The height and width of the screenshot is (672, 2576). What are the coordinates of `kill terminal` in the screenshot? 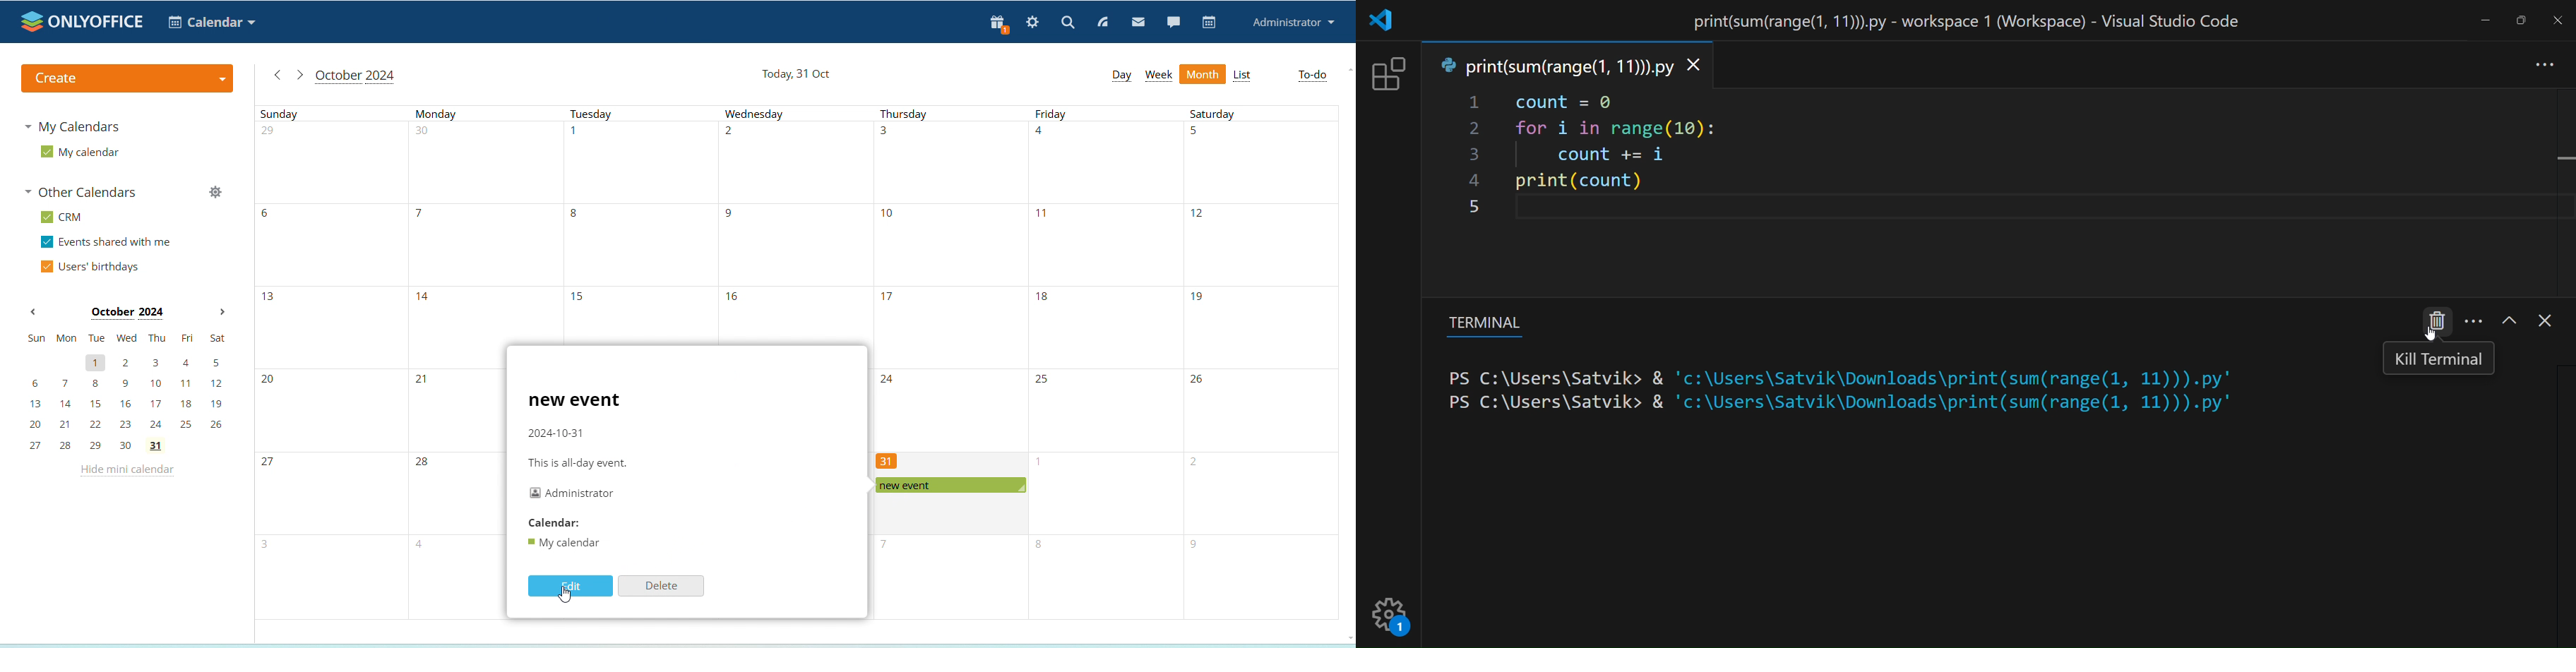 It's located at (2437, 321).